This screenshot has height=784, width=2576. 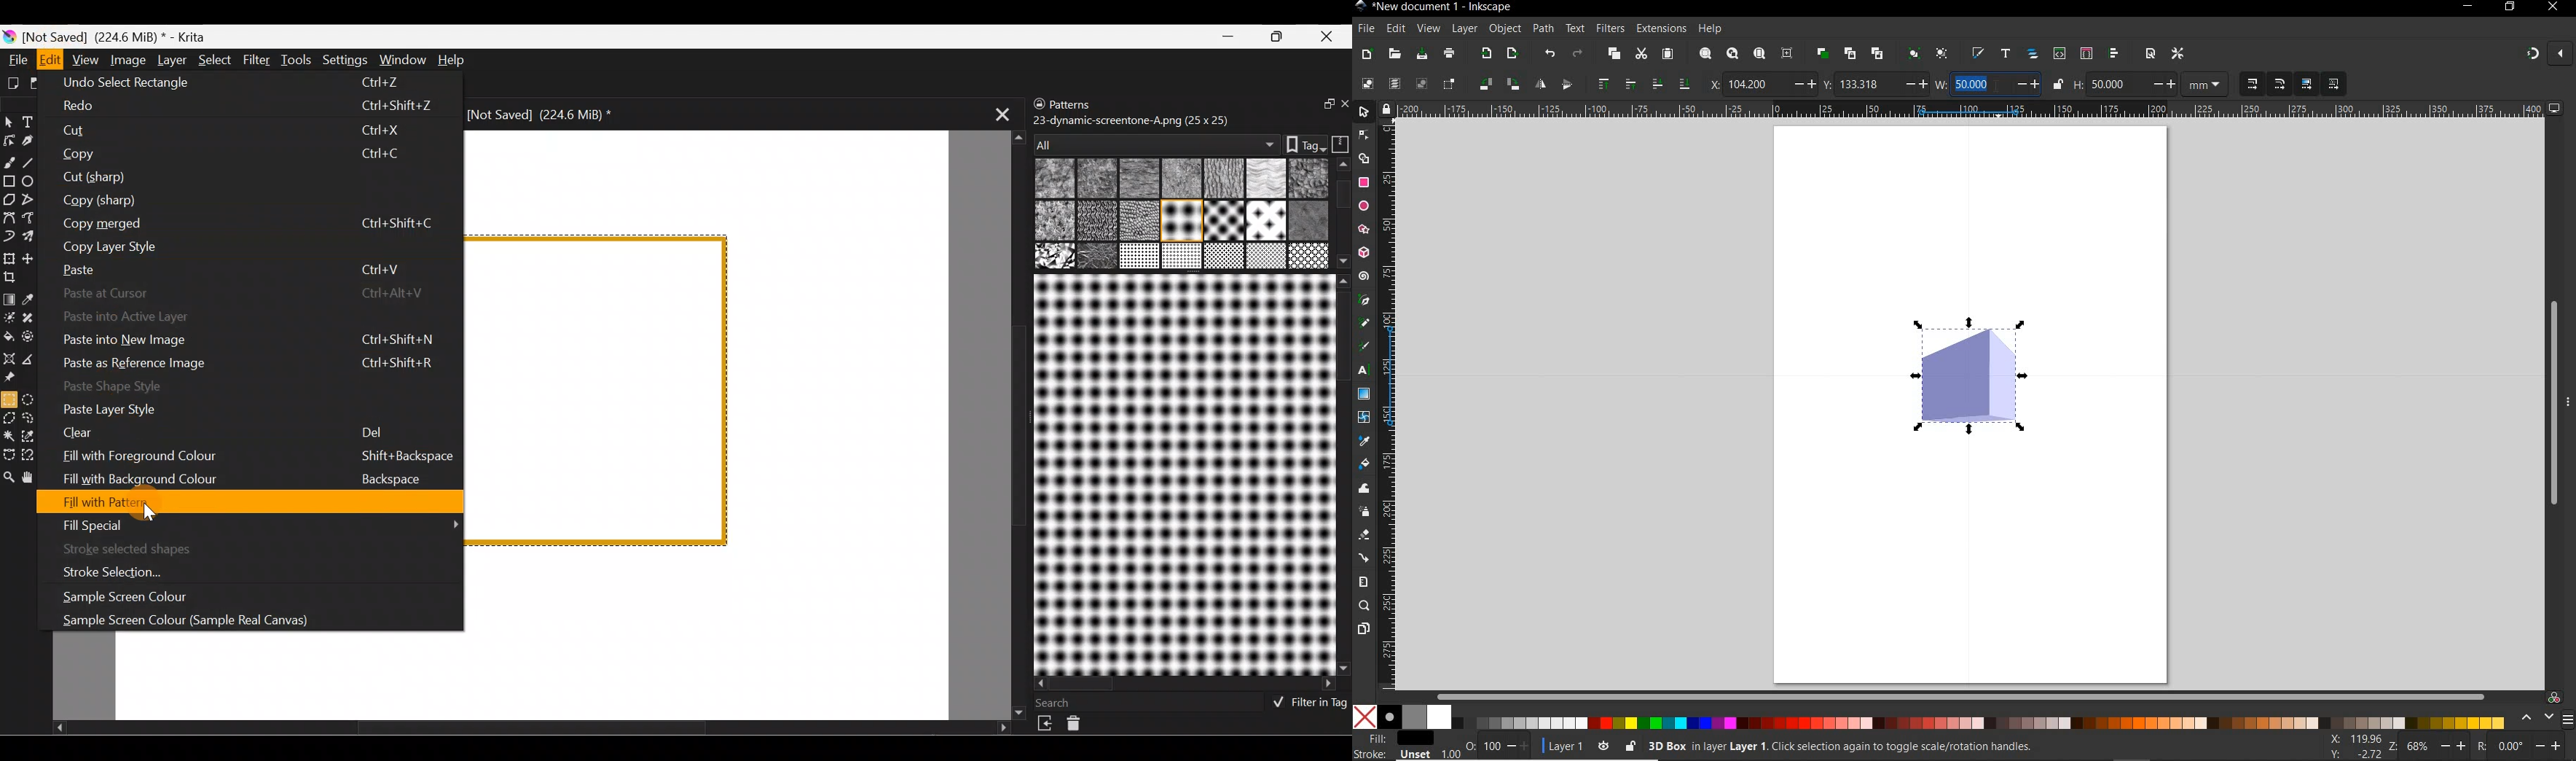 What do you see at coordinates (1491, 746) in the screenshot?
I see `100` at bounding box center [1491, 746].